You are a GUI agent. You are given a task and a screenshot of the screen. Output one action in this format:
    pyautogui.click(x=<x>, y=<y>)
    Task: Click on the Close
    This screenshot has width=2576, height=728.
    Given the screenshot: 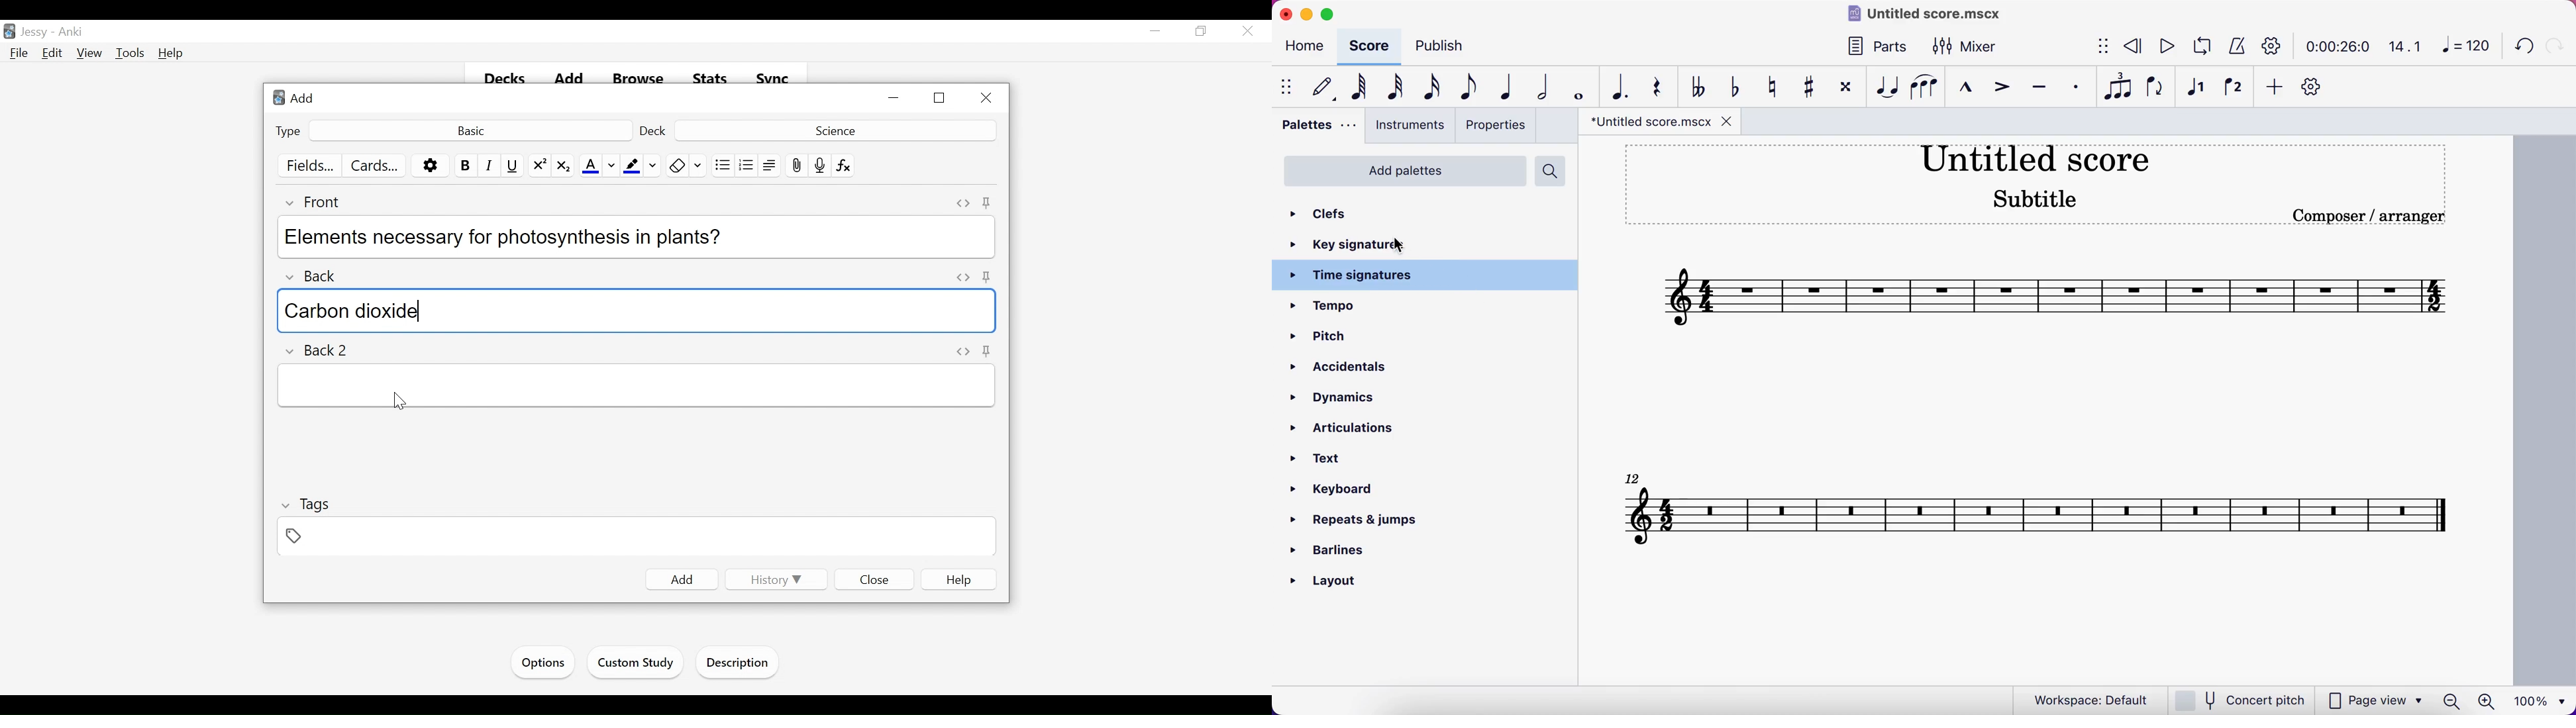 What is the action you would take?
    pyautogui.click(x=985, y=99)
    